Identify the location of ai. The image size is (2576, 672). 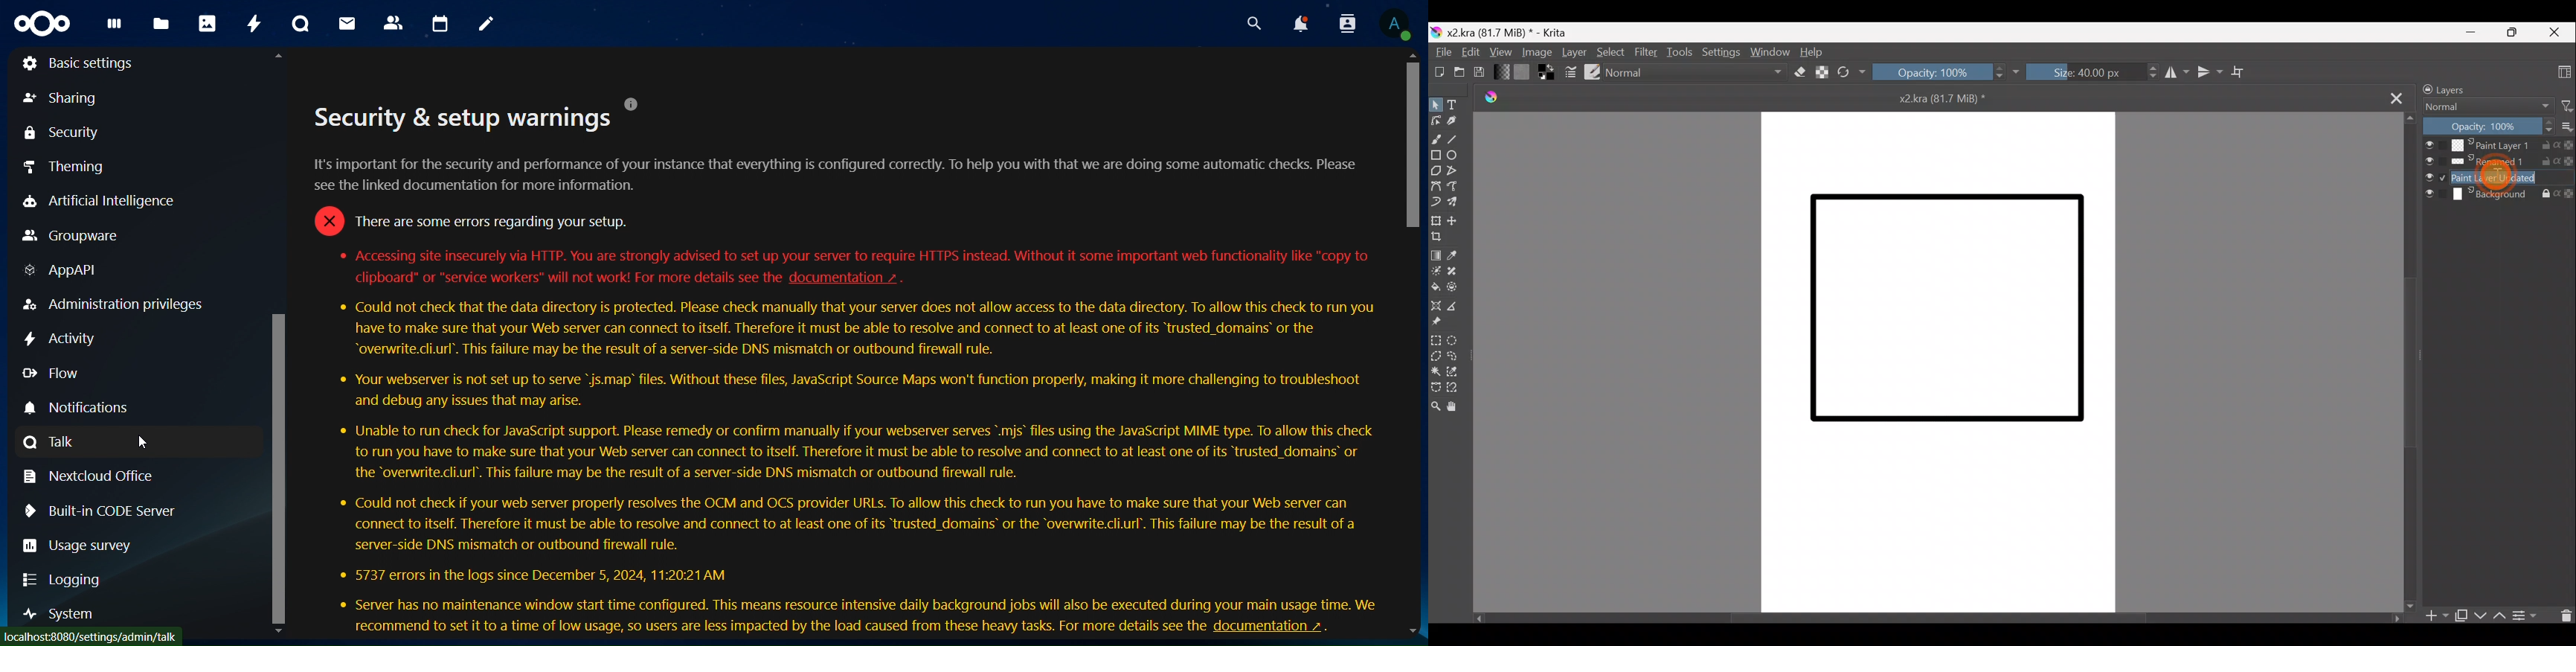
(107, 204).